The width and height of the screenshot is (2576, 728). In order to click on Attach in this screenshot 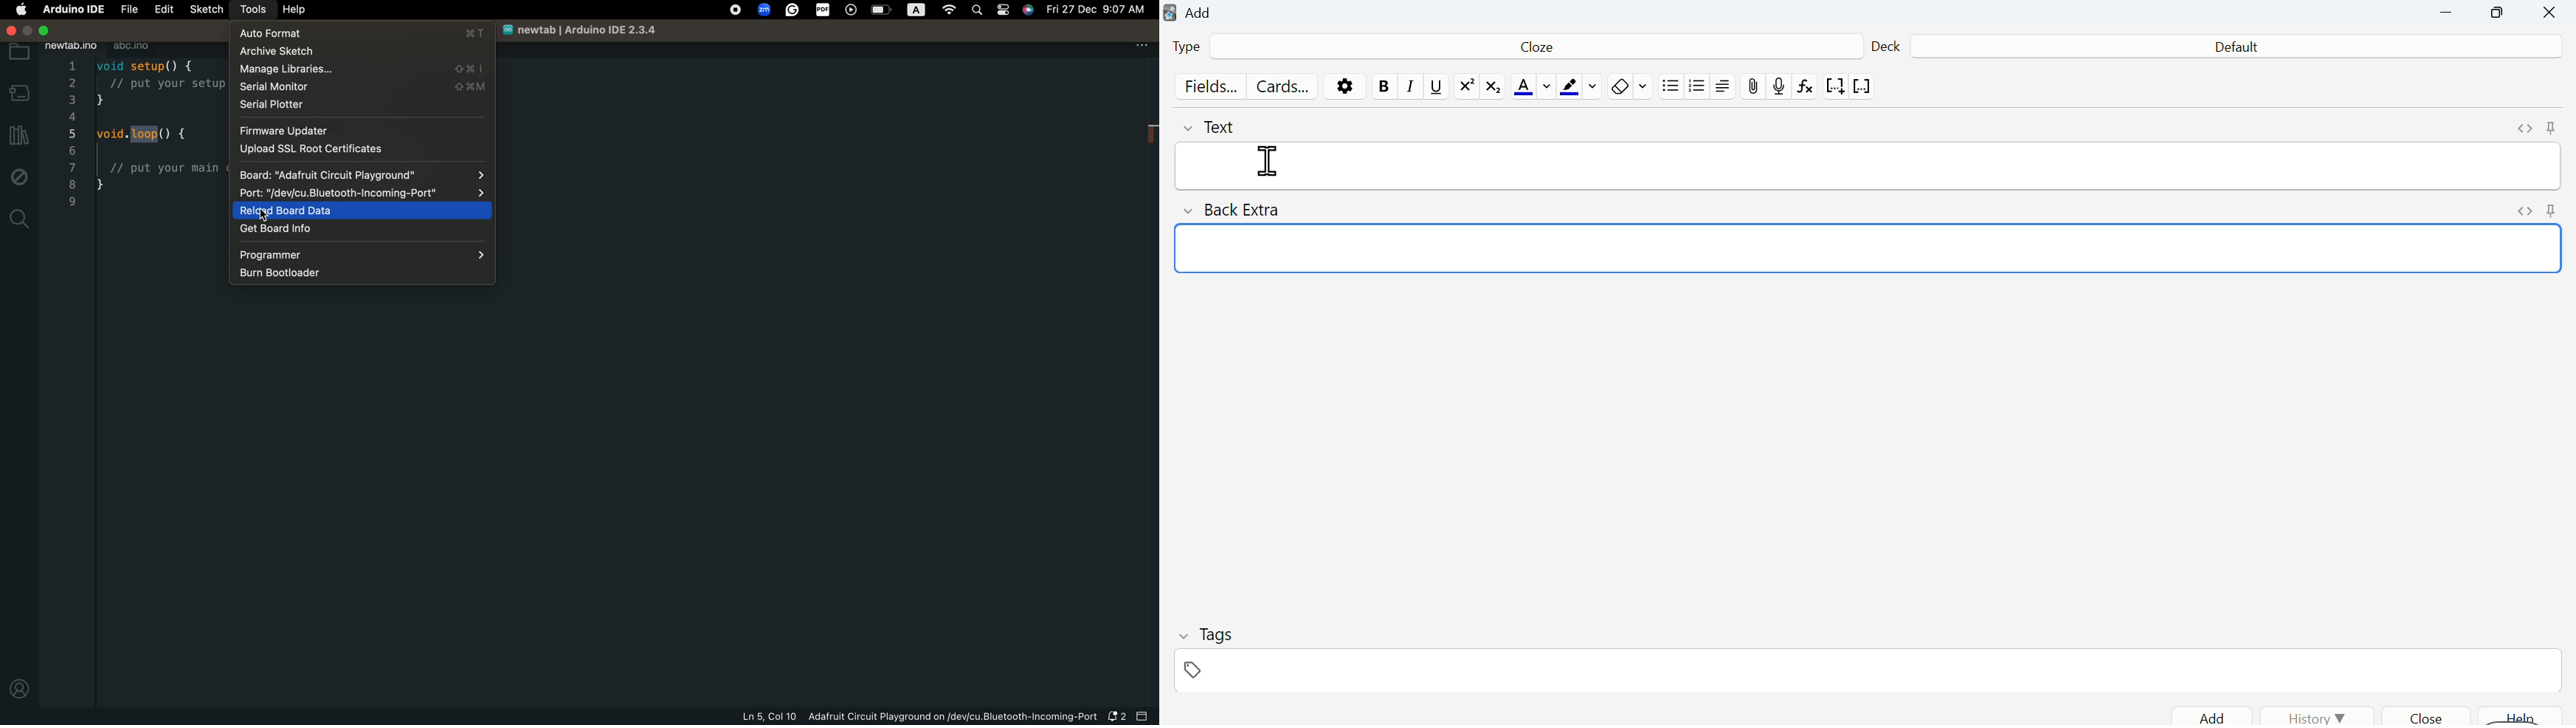, I will do `click(1755, 86)`.